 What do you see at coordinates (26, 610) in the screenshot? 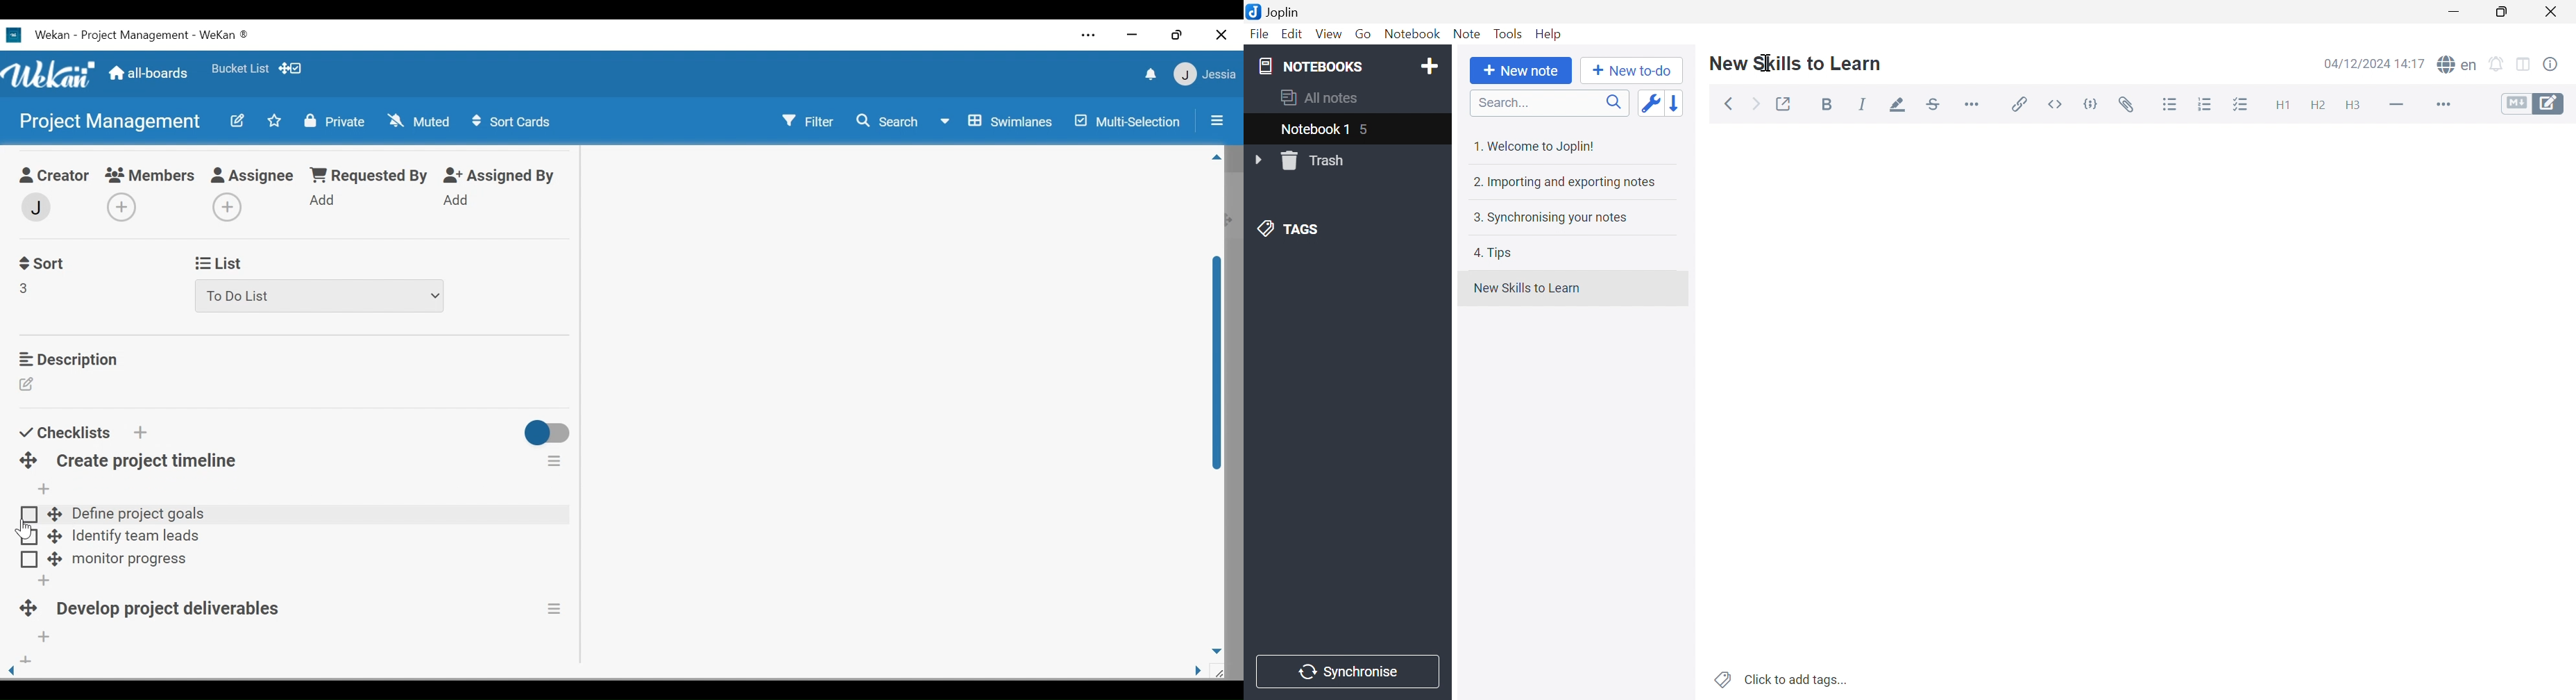
I see `Desktop drag handles` at bounding box center [26, 610].